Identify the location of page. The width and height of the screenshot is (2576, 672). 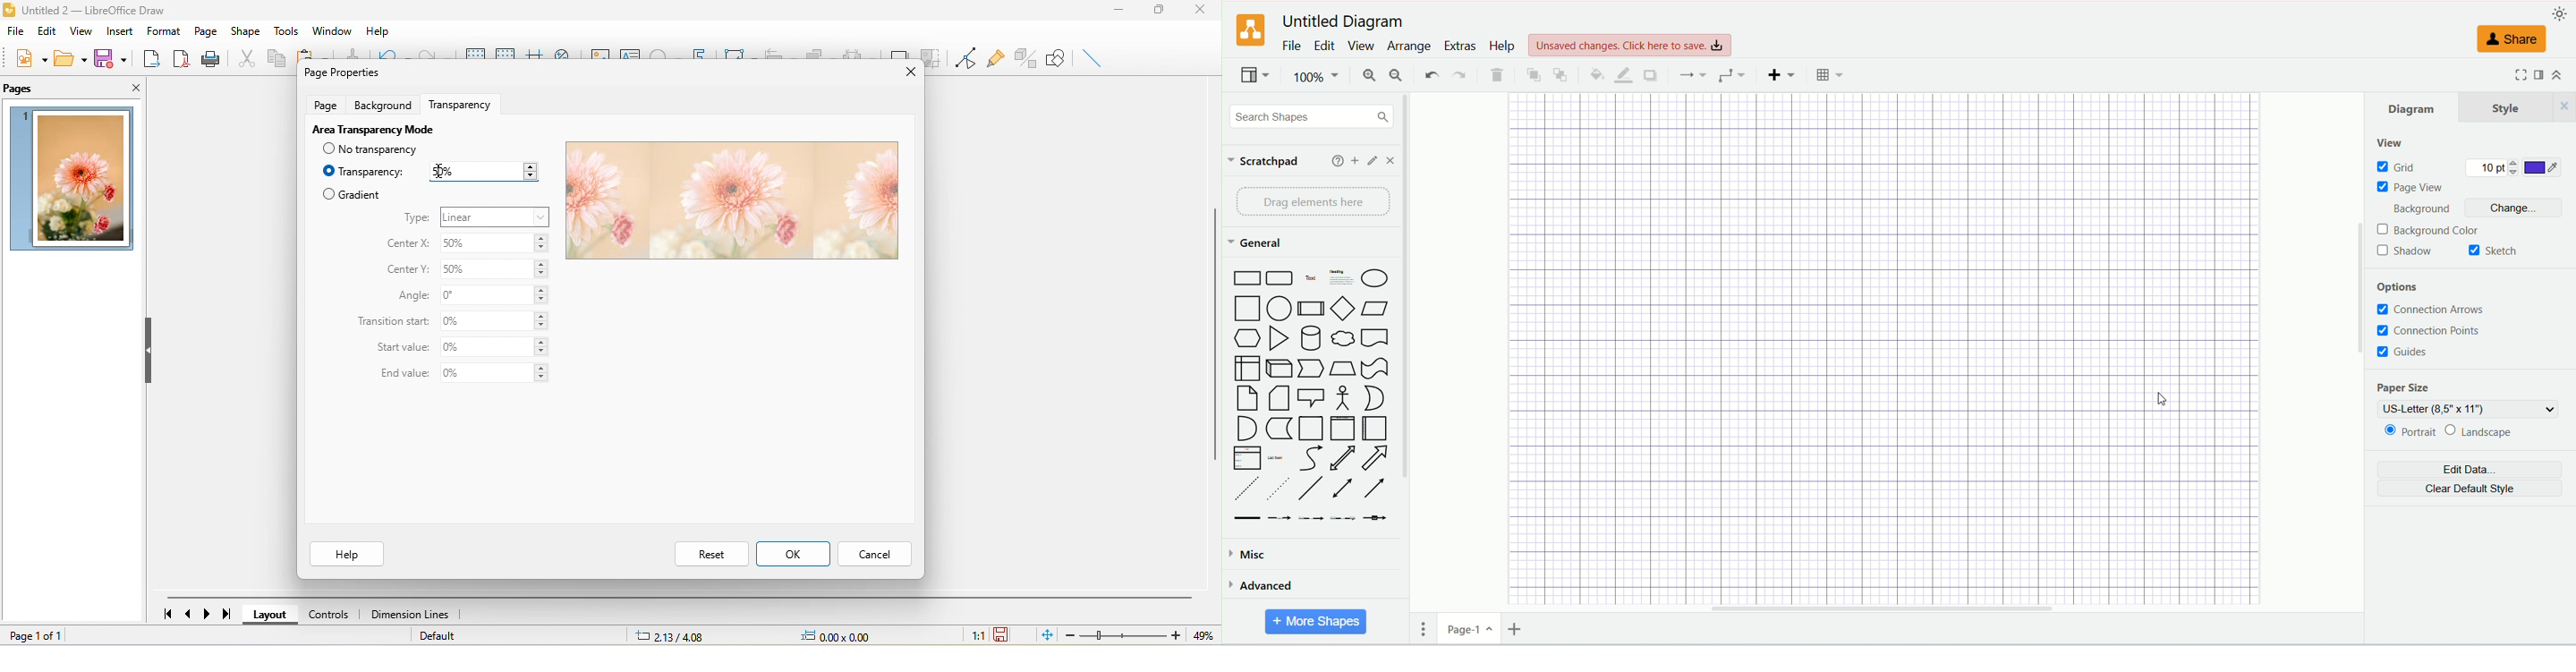
(325, 104).